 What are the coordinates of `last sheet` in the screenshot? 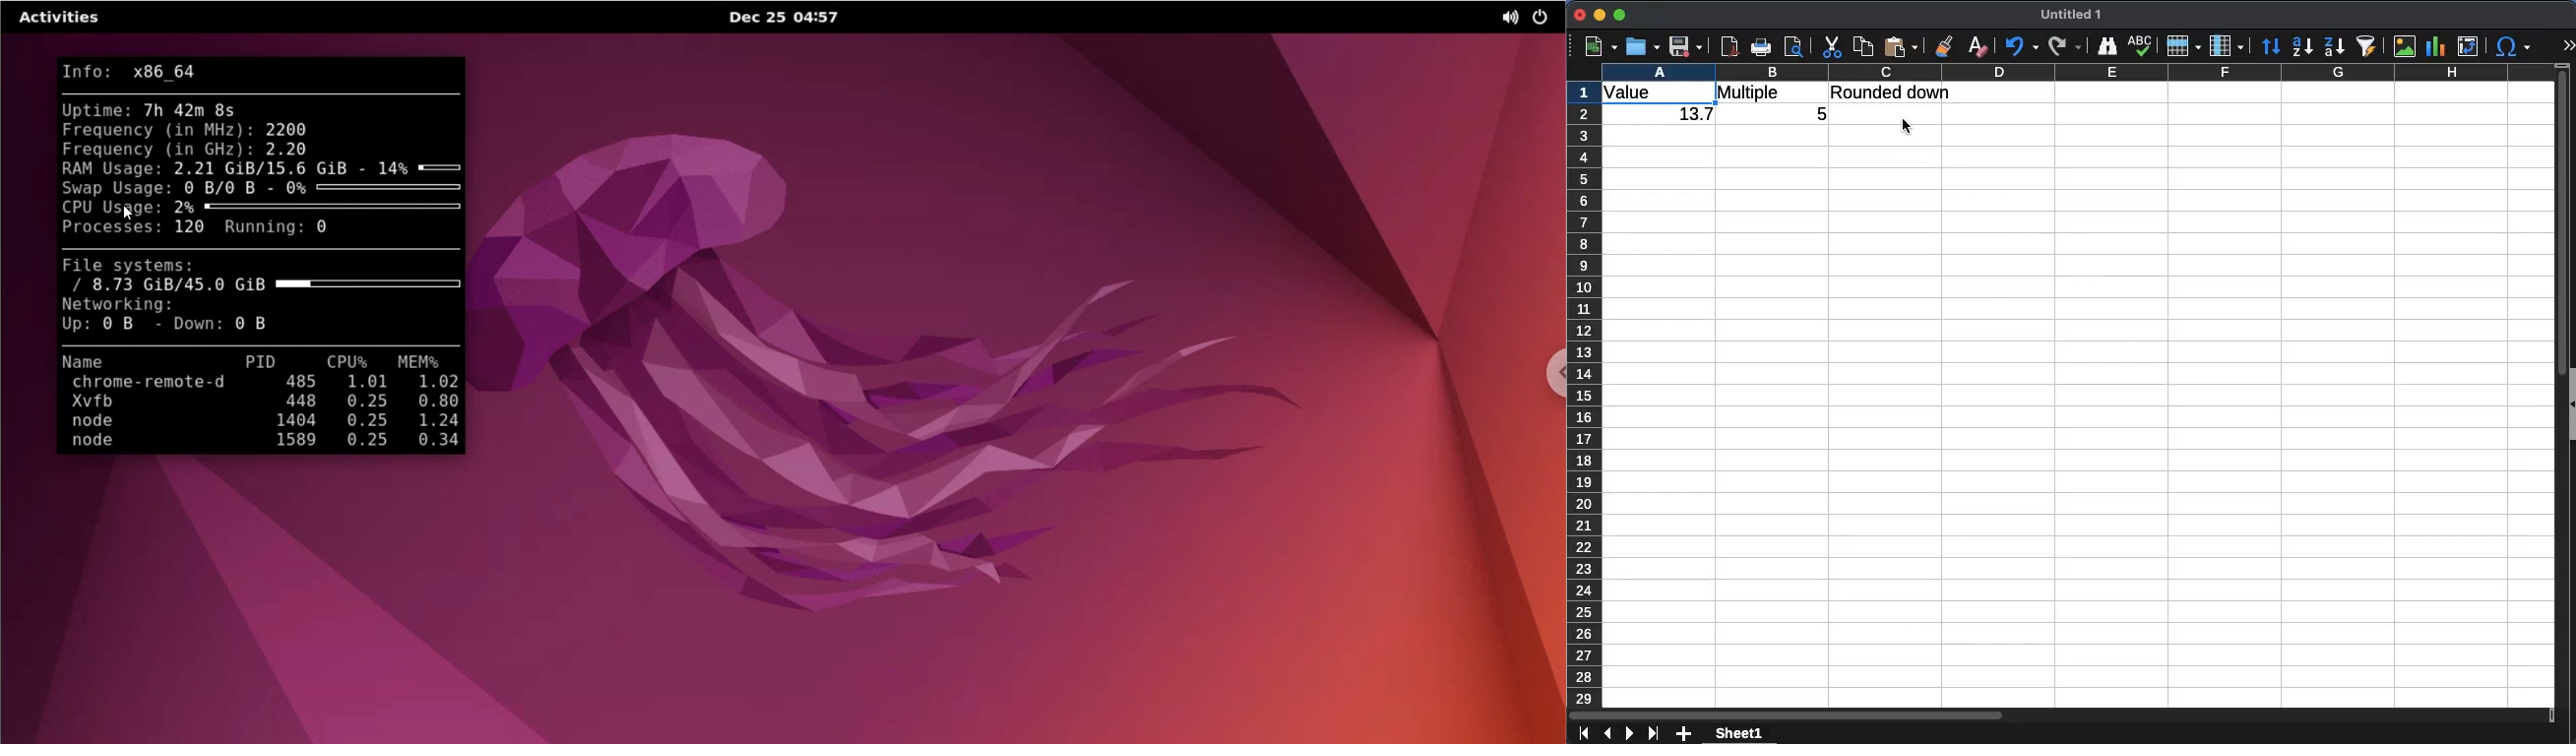 It's located at (1653, 733).